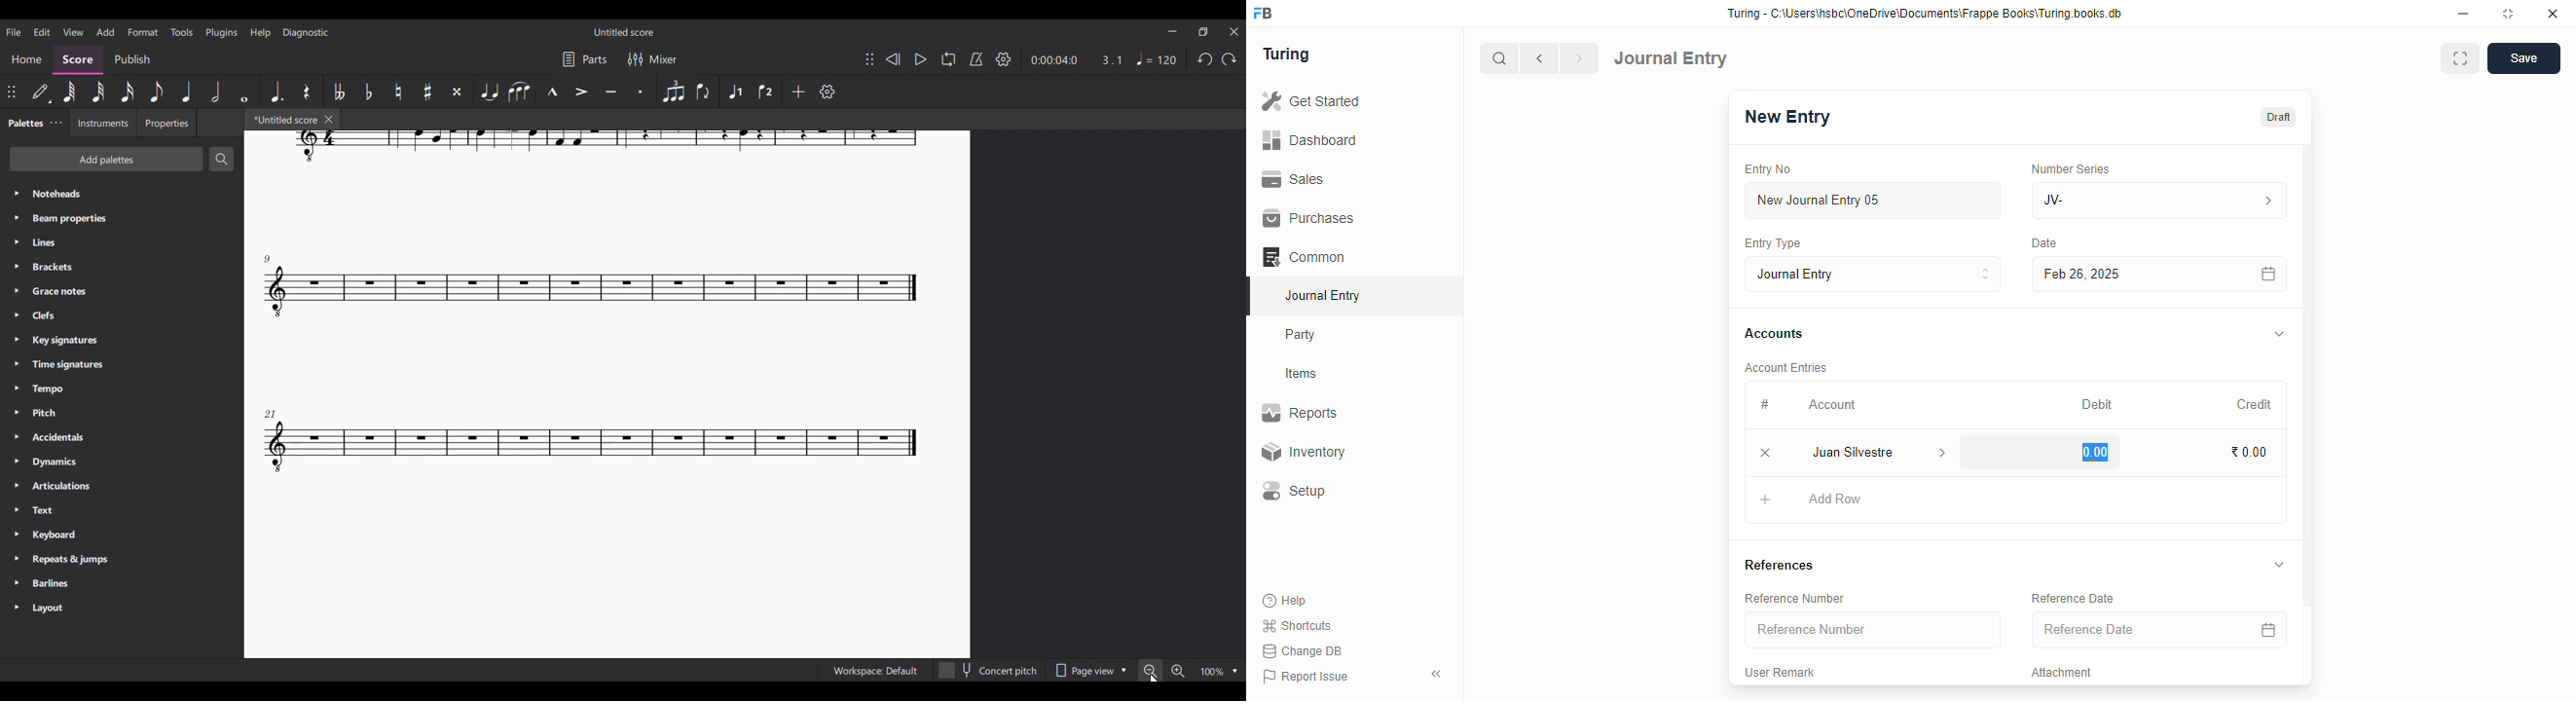  Describe the element at coordinates (1234, 32) in the screenshot. I see `Close interface` at that location.